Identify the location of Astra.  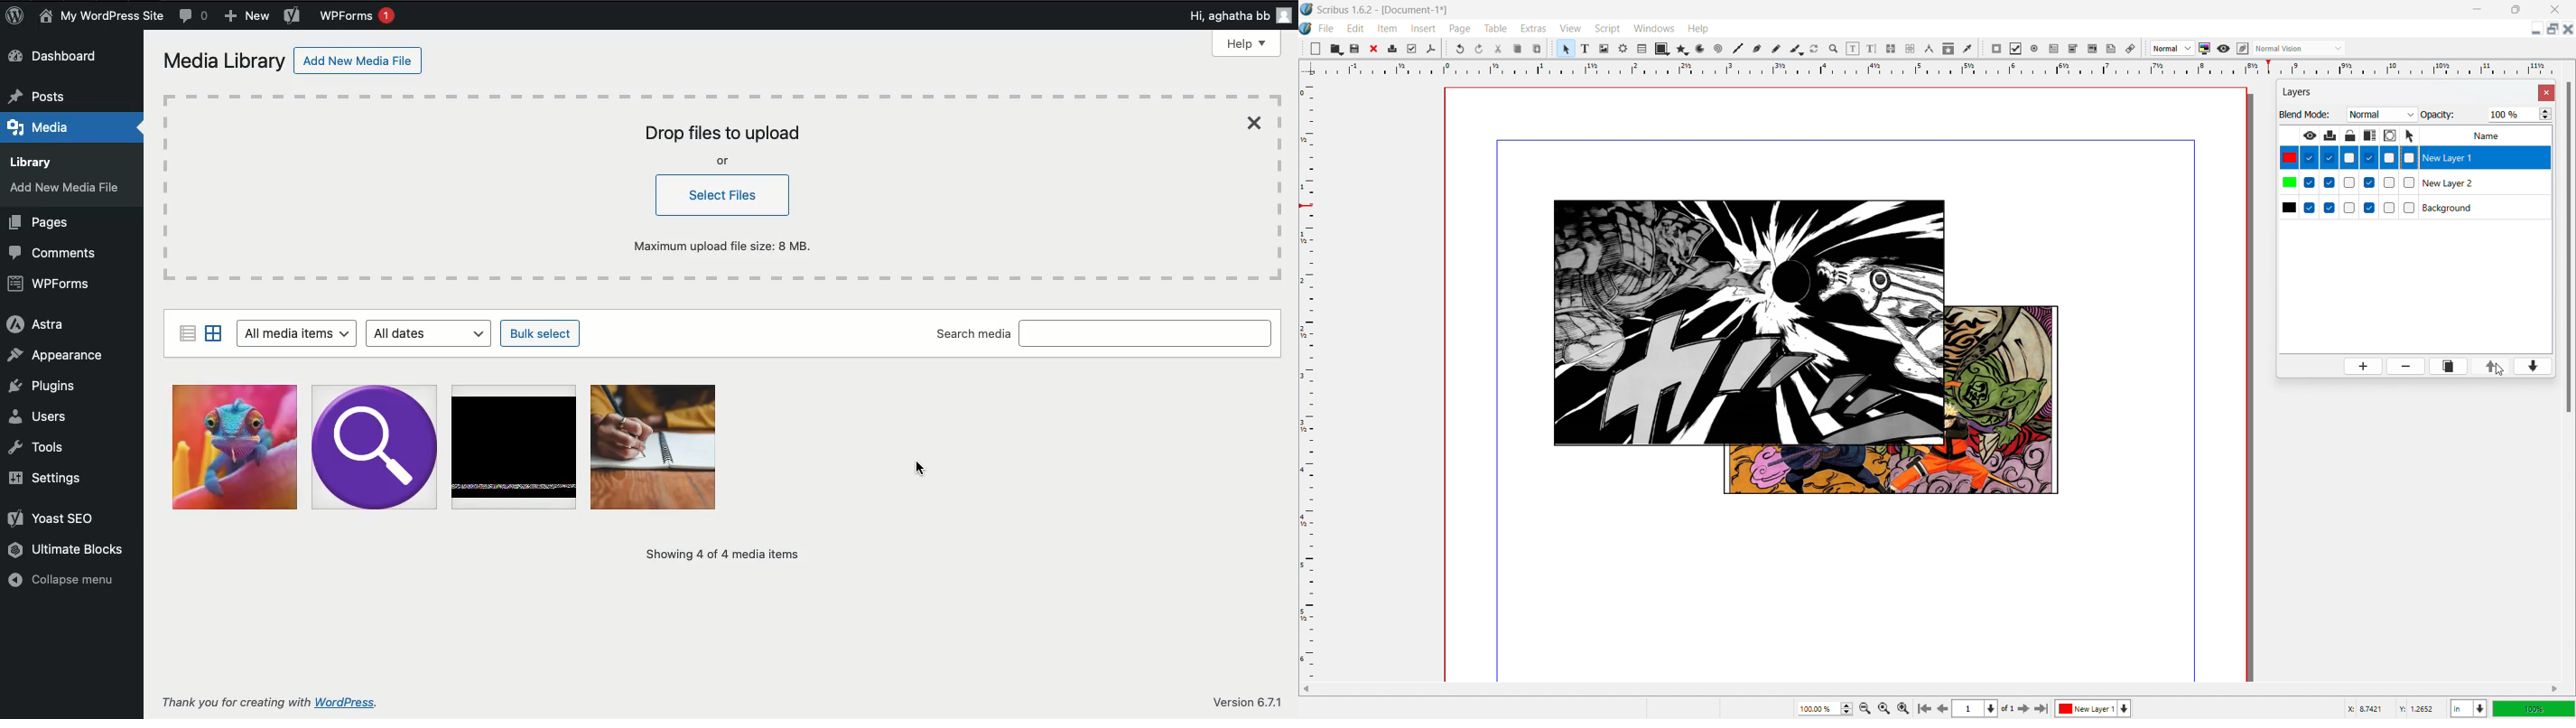
(34, 324).